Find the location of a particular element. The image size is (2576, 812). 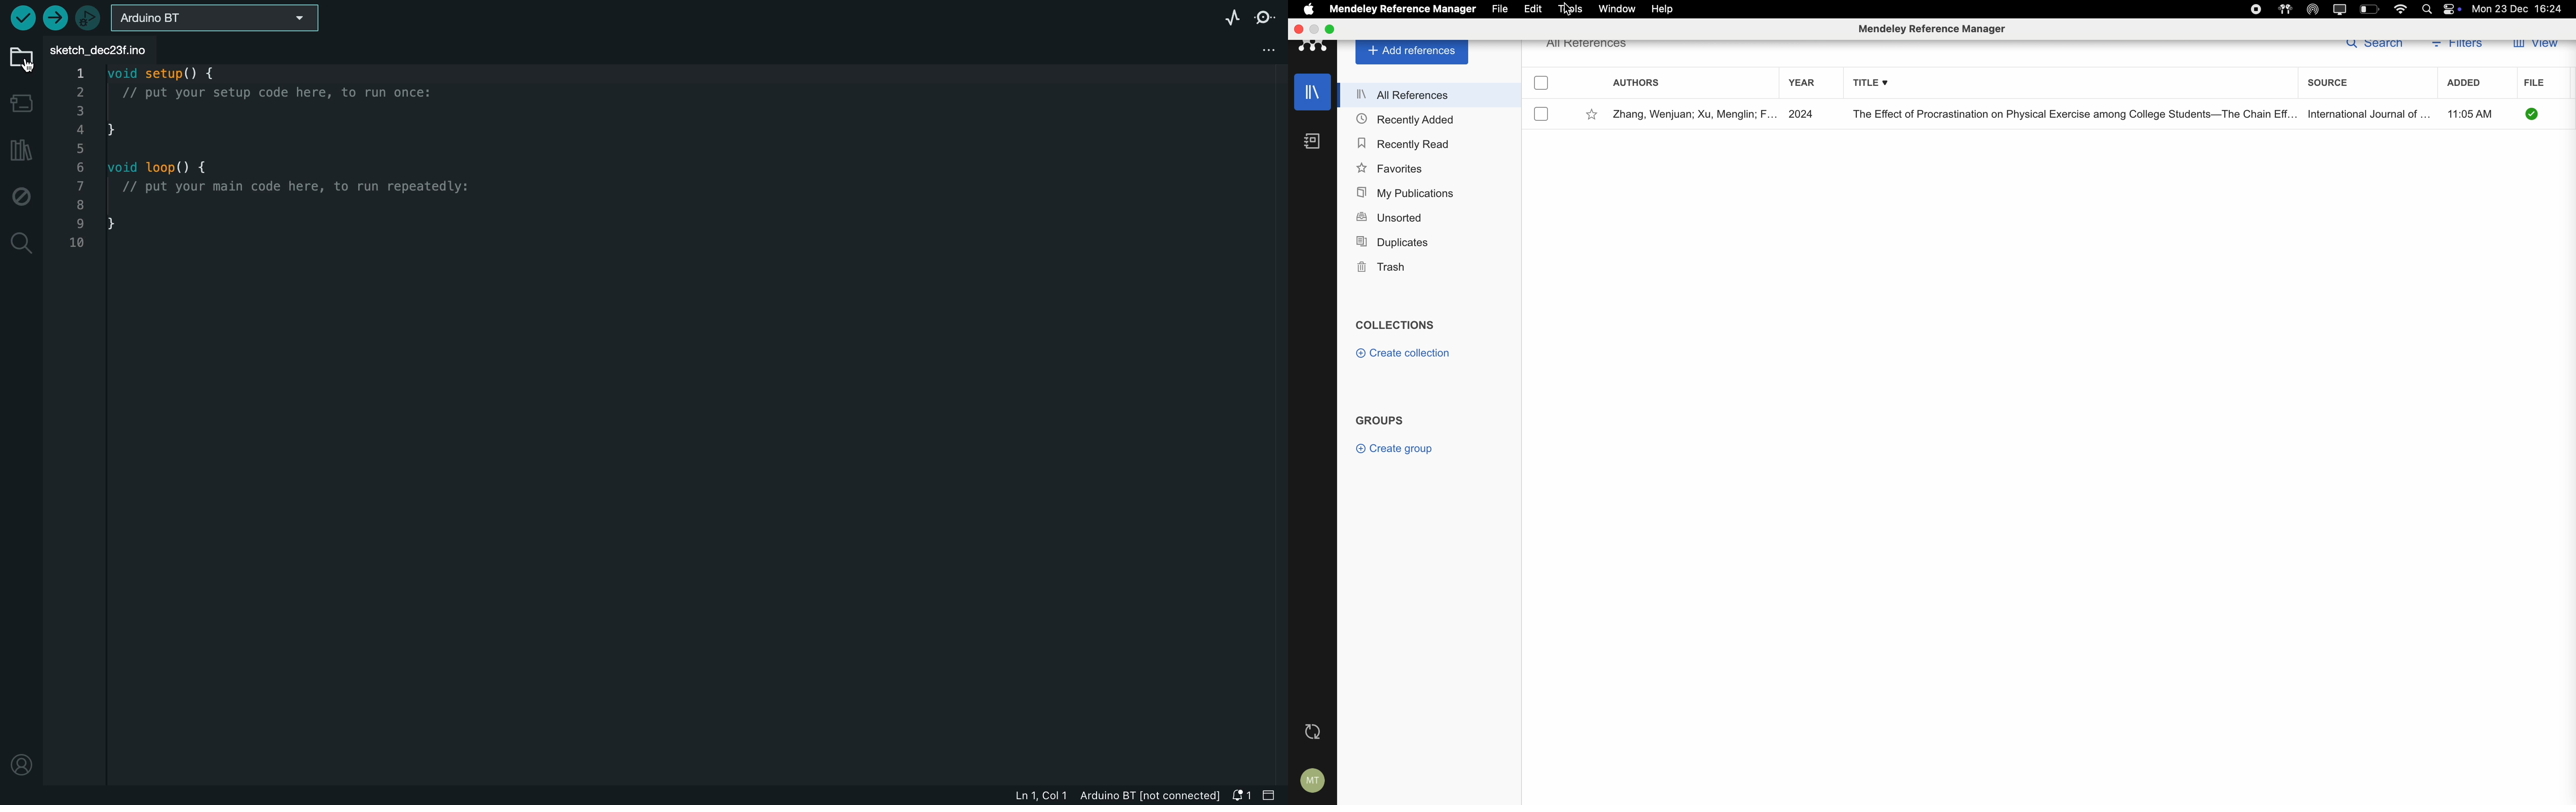

title is located at coordinates (2070, 114).